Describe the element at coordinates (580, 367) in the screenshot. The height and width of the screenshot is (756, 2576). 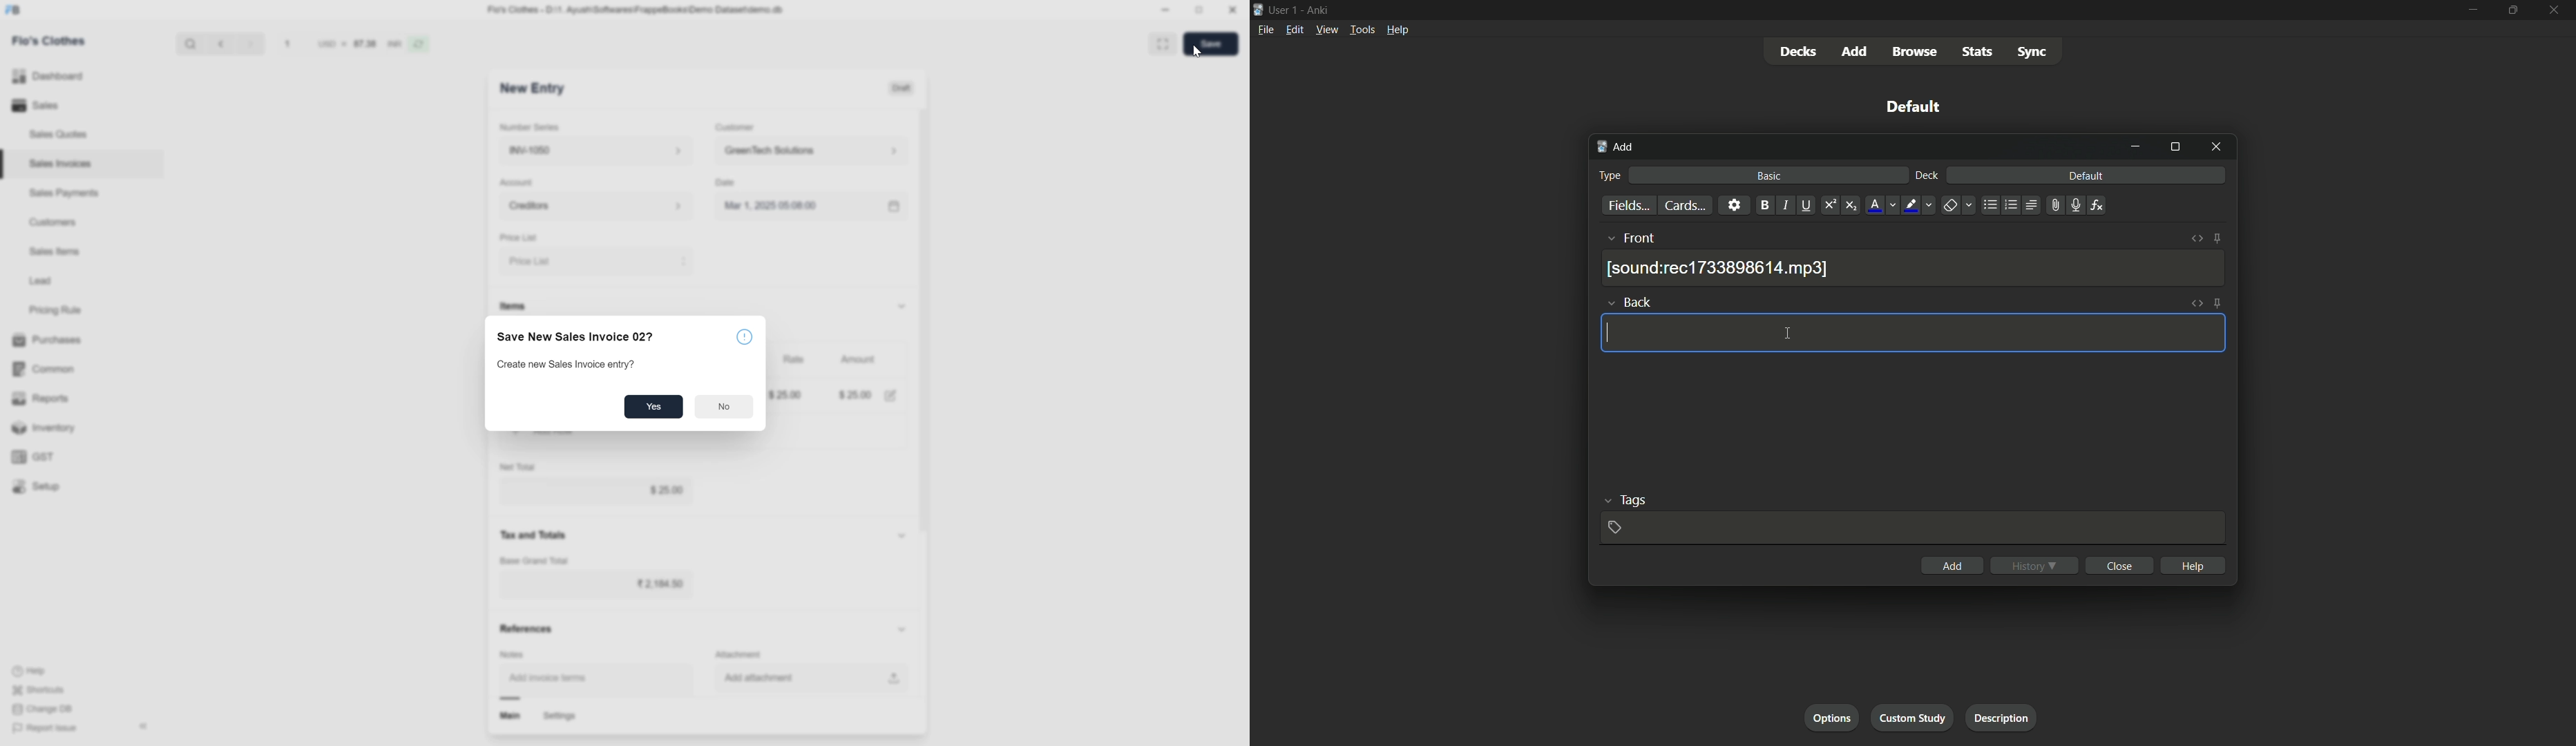
I see `Create new Sales Invoice entry?` at that location.